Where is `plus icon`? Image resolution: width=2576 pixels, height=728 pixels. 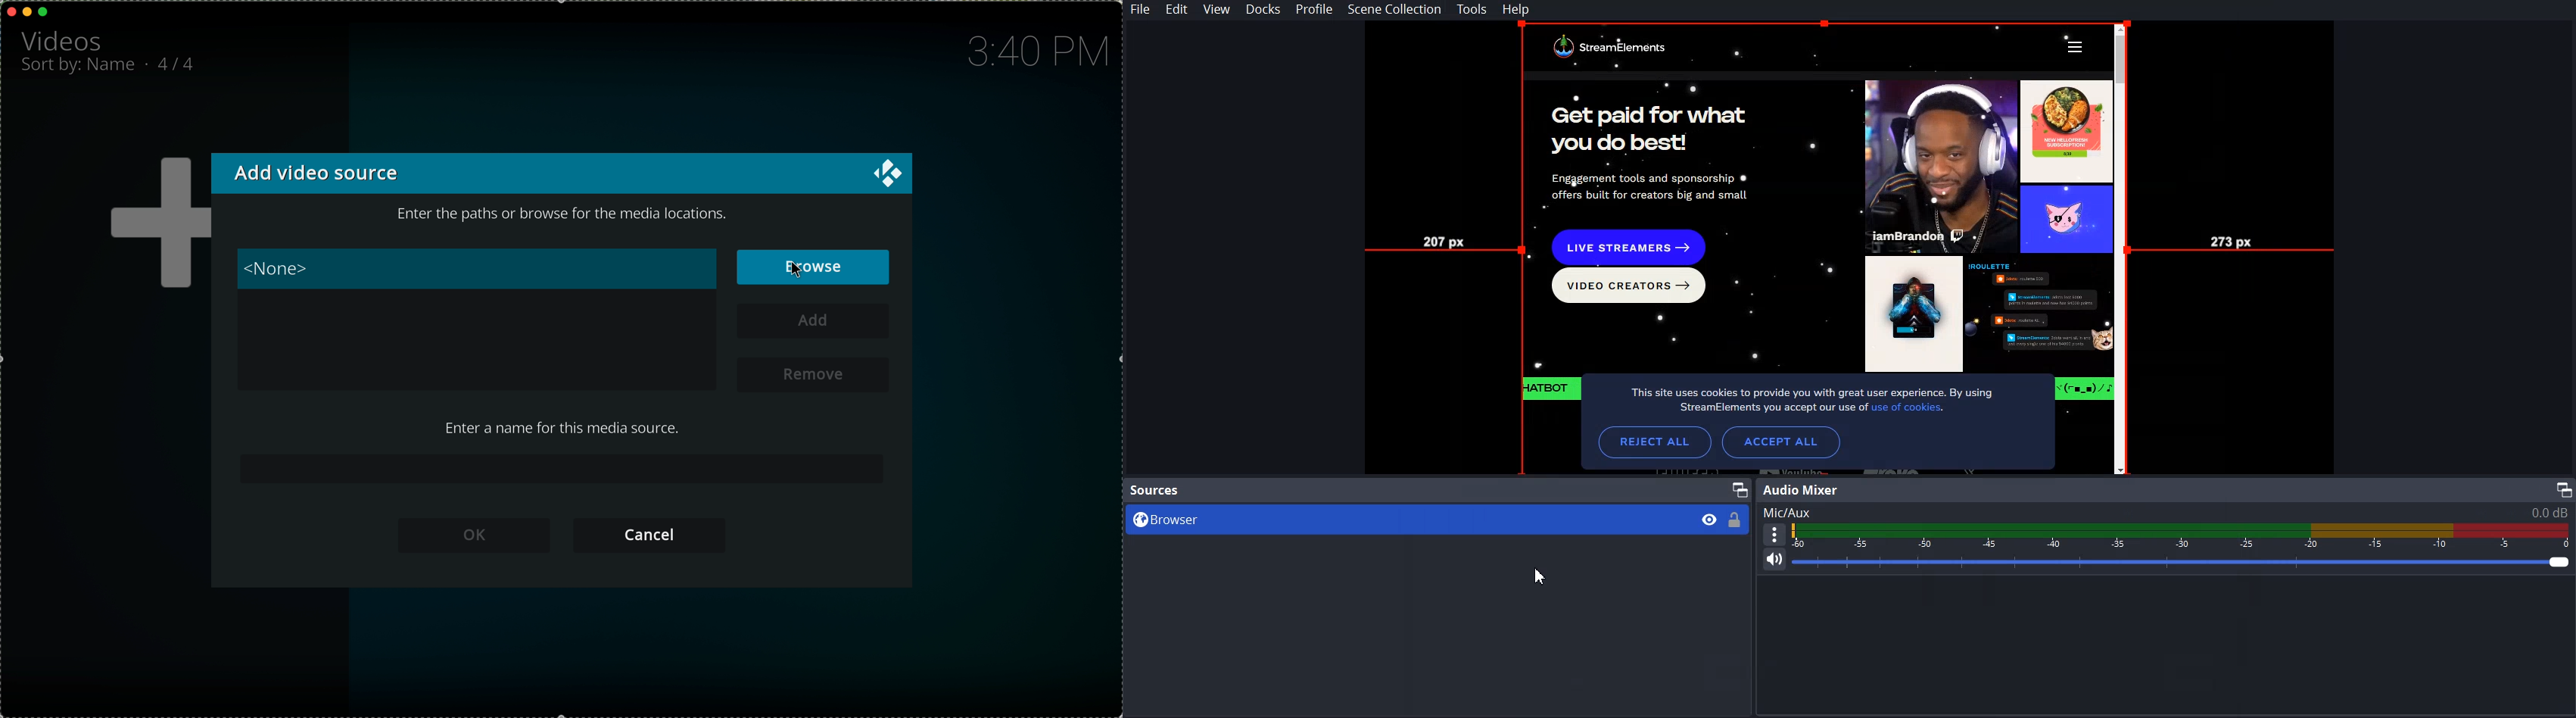 plus icon is located at coordinates (156, 225).